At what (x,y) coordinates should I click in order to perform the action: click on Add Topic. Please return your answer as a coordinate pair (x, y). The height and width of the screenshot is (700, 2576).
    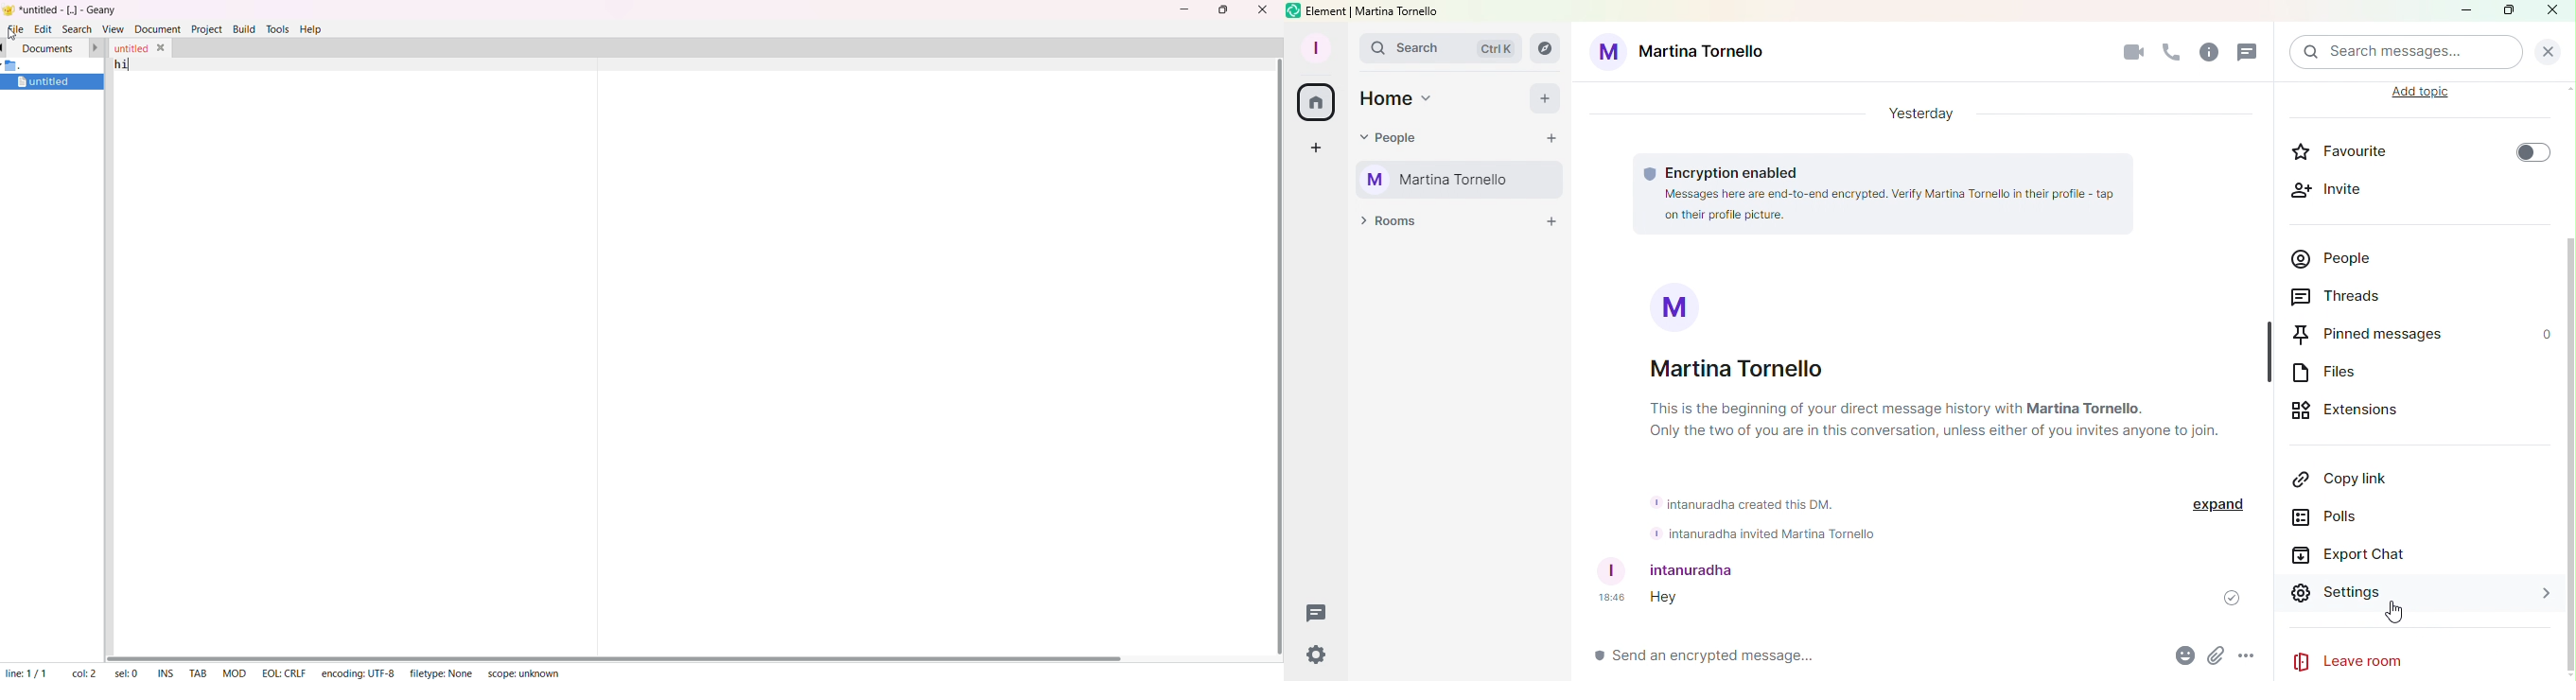
    Looking at the image, I should click on (2423, 92).